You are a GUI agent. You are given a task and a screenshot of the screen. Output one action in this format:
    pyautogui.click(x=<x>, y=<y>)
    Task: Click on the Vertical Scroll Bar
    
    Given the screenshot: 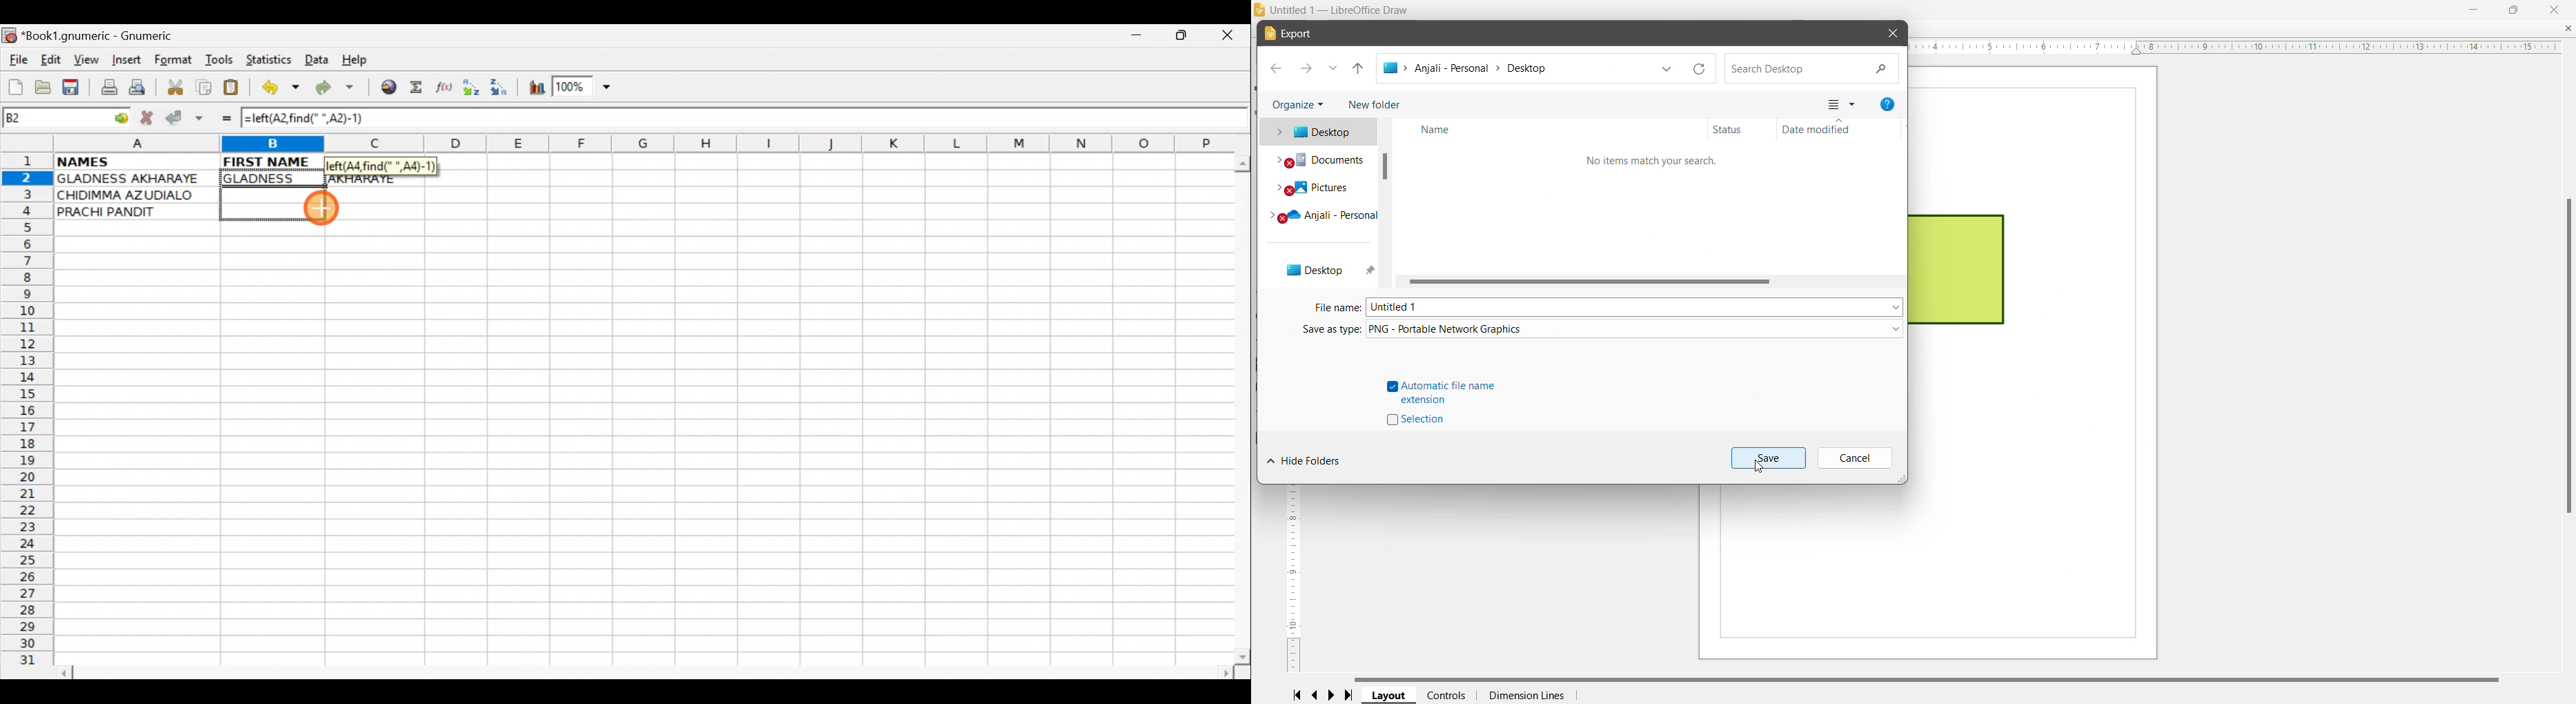 What is the action you would take?
    pyautogui.click(x=1387, y=203)
    